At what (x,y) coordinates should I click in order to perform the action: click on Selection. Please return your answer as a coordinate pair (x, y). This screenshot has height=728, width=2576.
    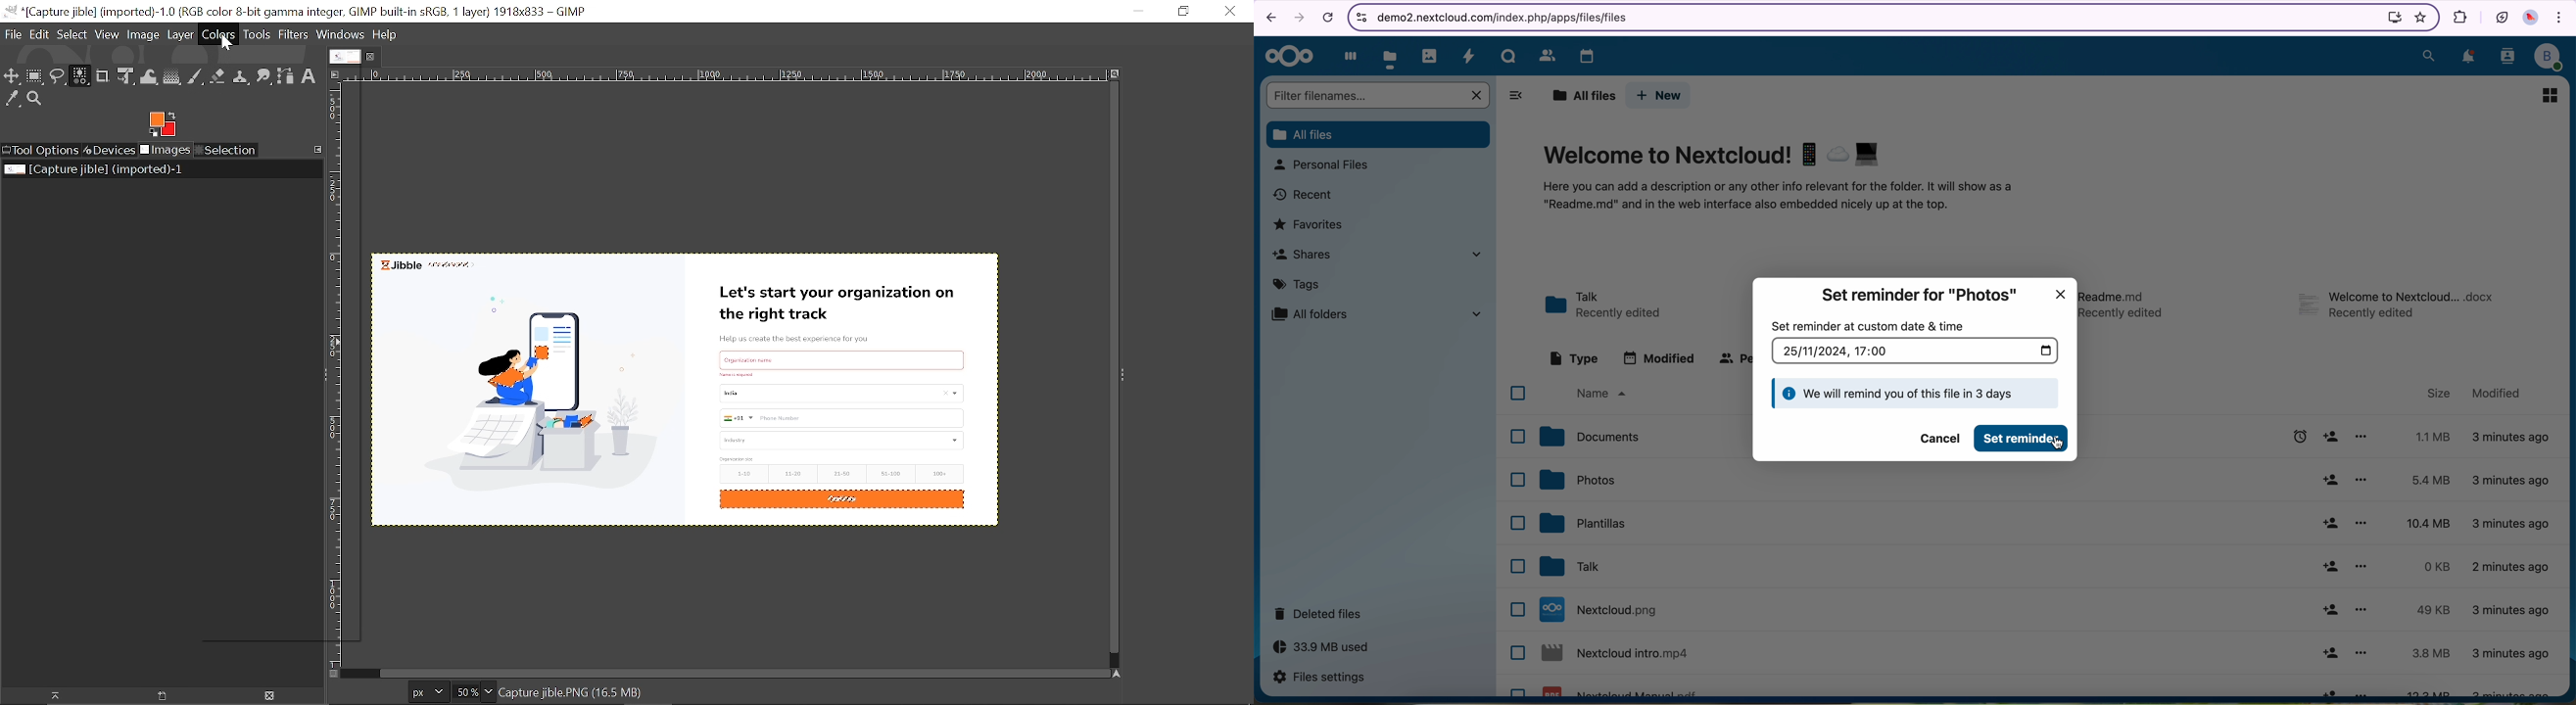
    Looking at the image, I should click on (227, 150).